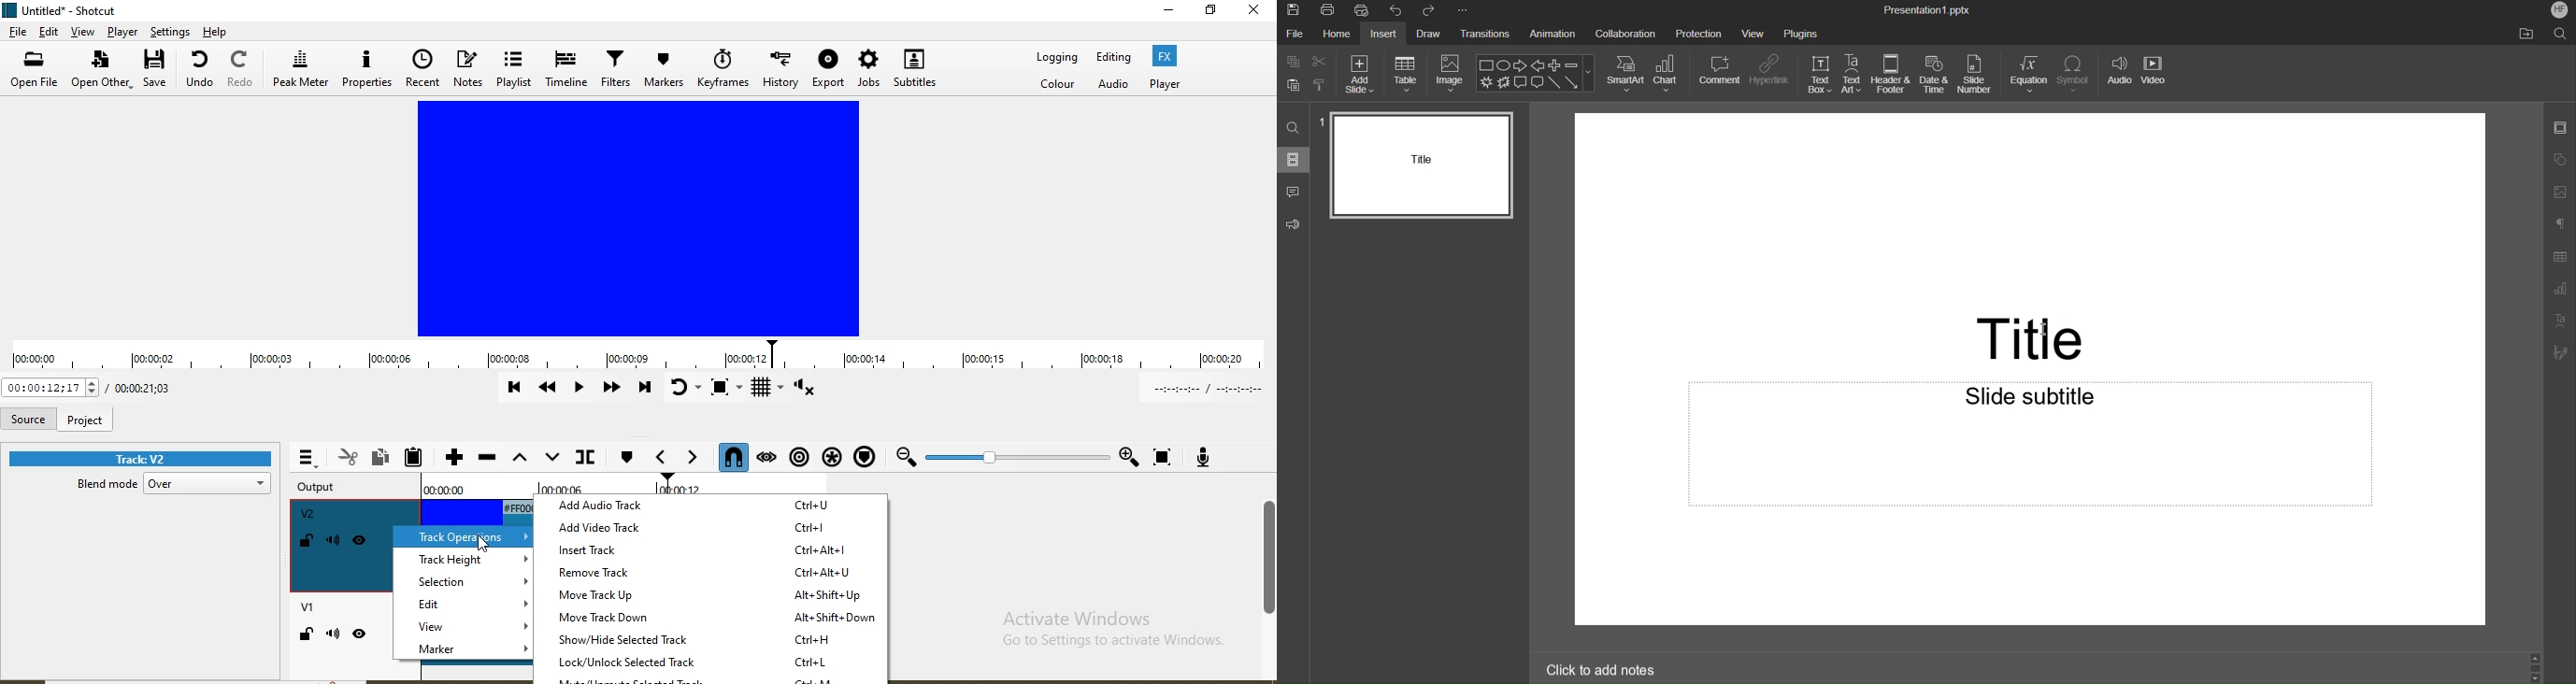 This screenshot has width=2576, height=700. I want to click on blend mode, so click(102, 487).